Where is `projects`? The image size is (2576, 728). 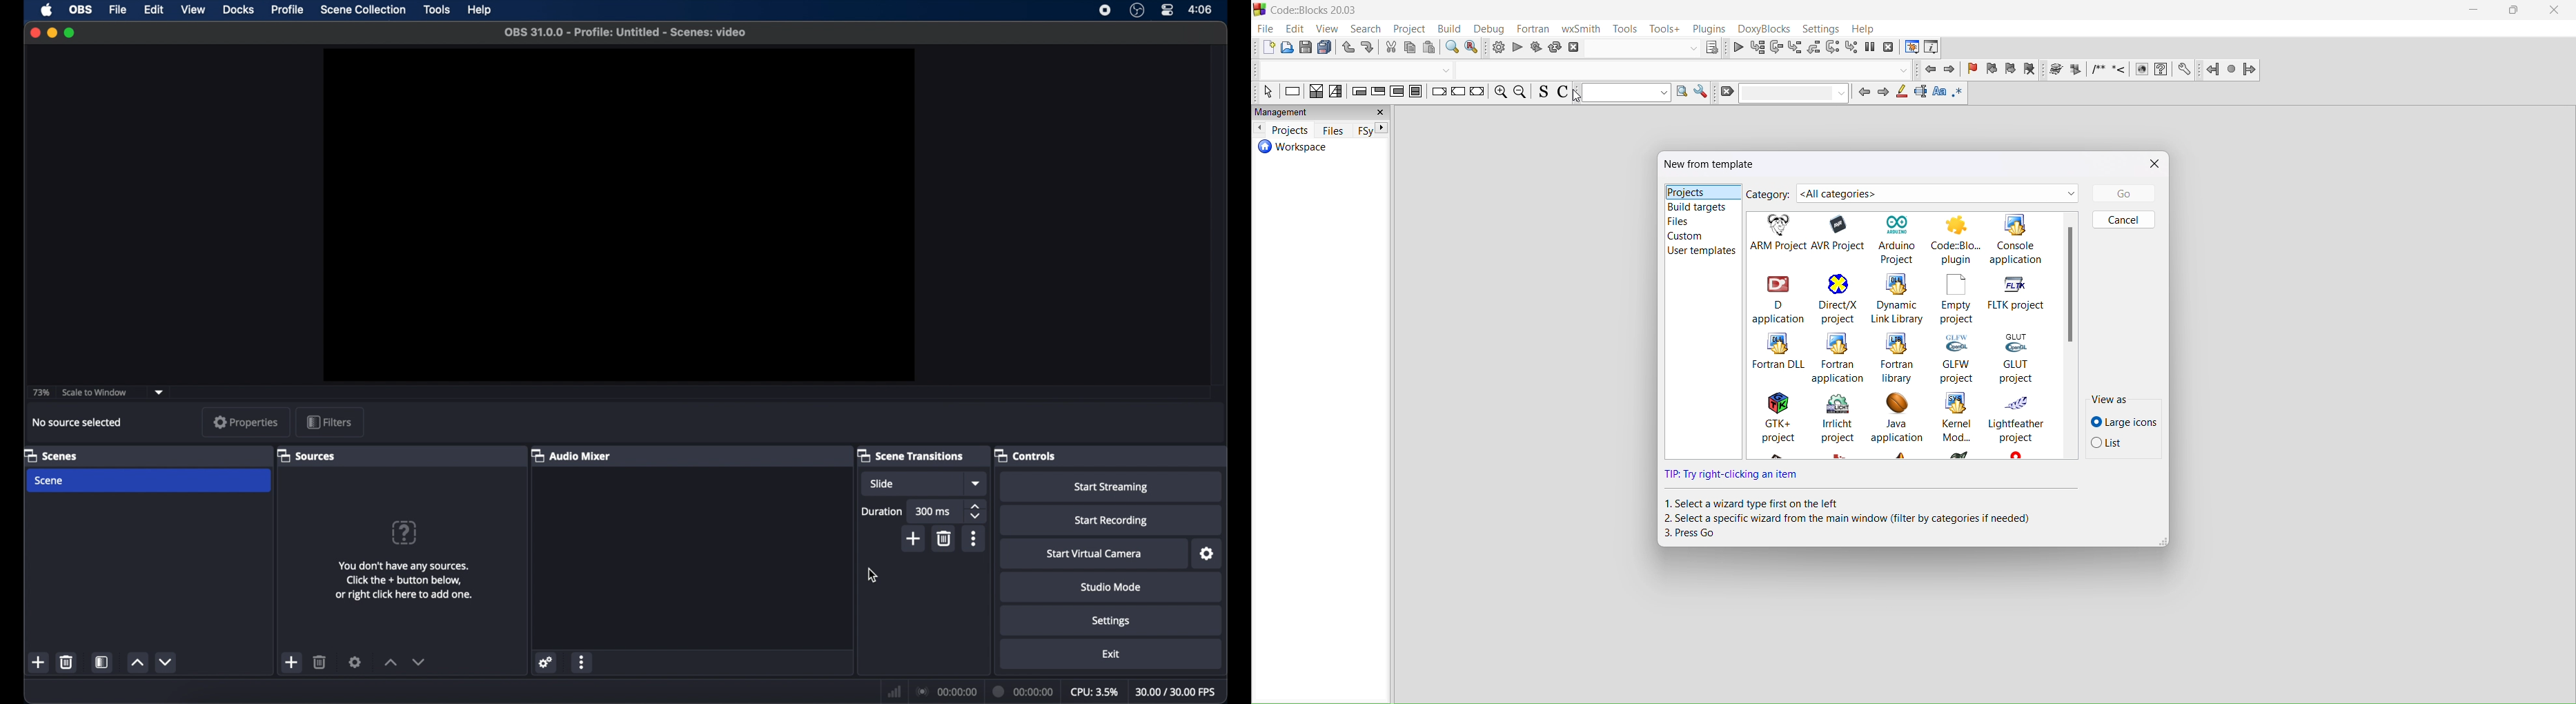
projects is located at coordinates (1292, 131).